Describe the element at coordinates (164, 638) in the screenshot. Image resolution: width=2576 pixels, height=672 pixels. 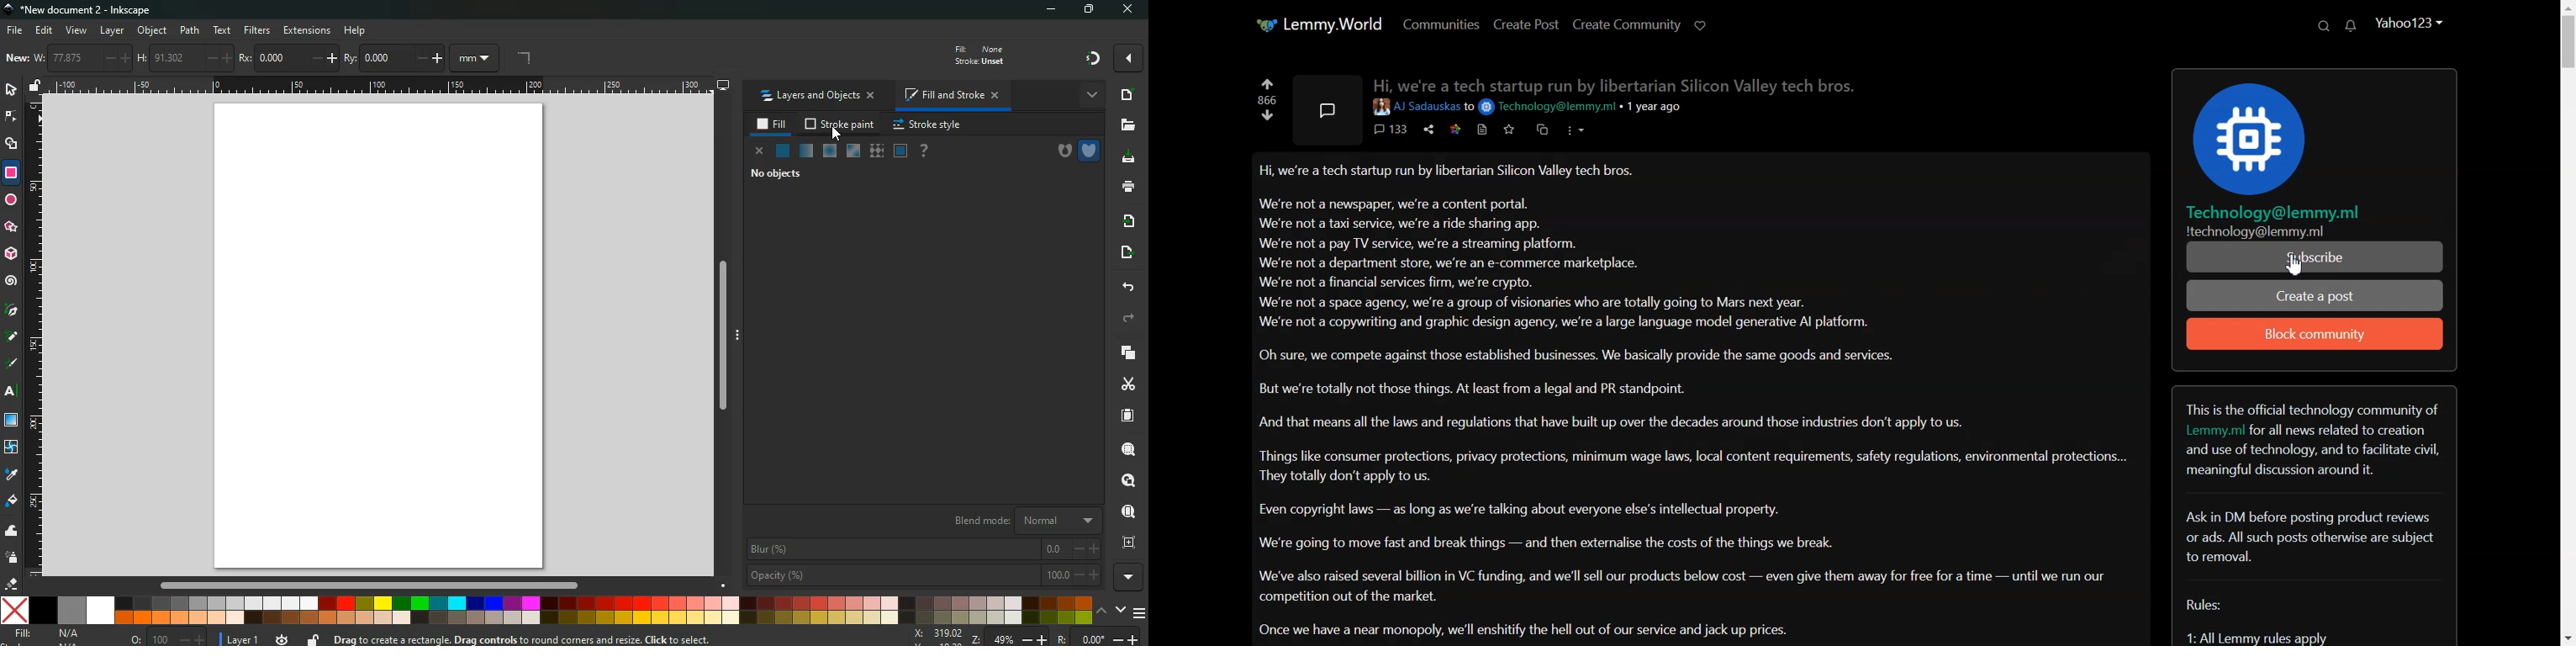
I see `o` at that location.